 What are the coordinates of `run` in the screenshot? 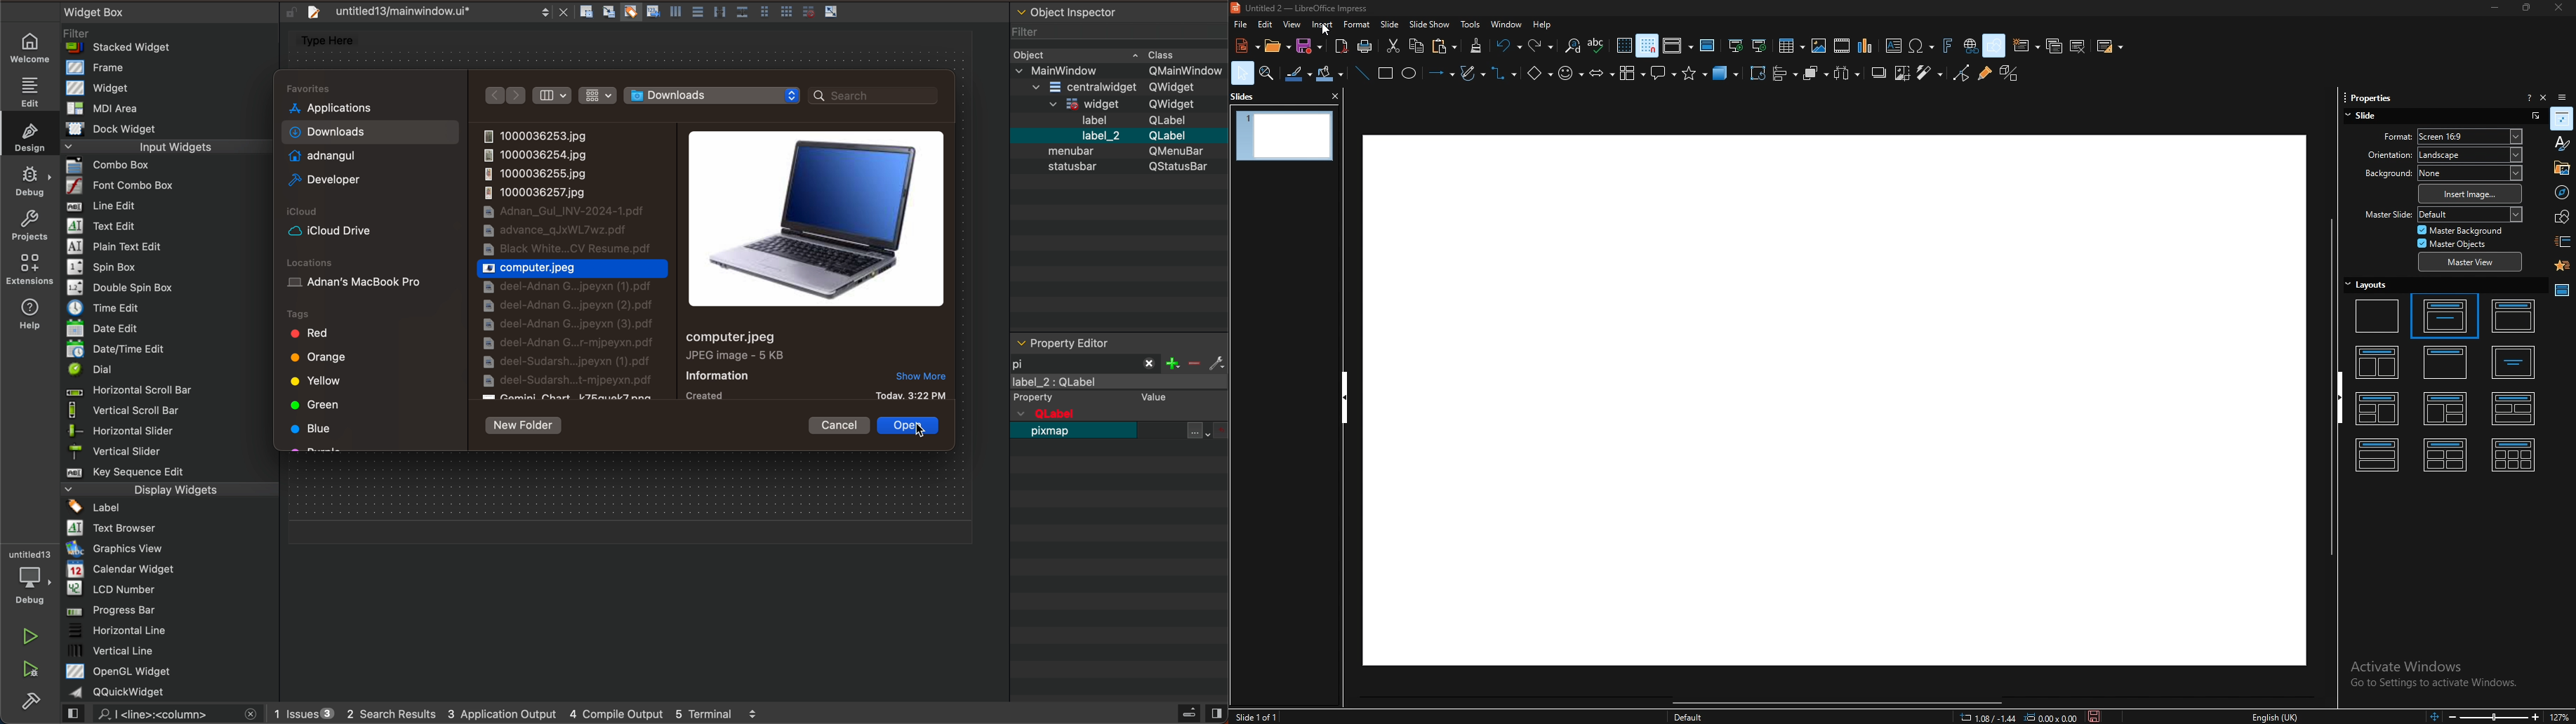 It's located at (29, 634).